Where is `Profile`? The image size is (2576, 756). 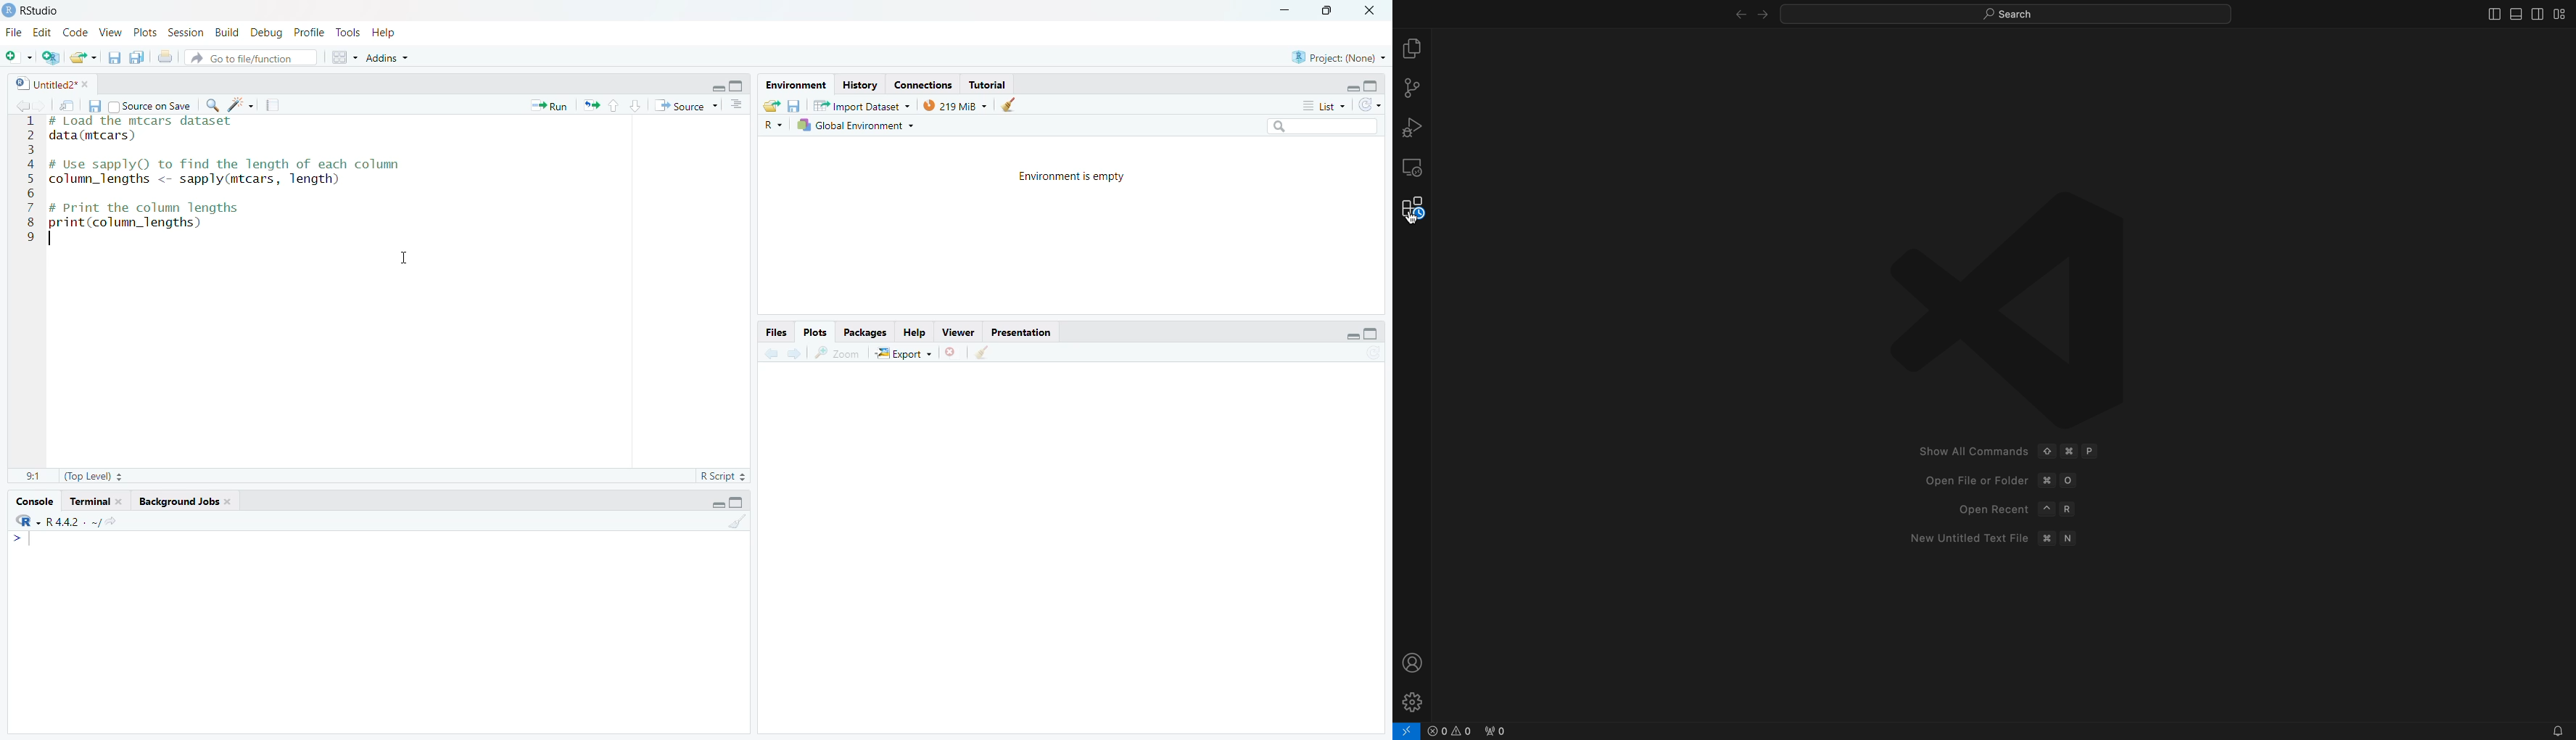
Profile is located at coordinates (310, 32).